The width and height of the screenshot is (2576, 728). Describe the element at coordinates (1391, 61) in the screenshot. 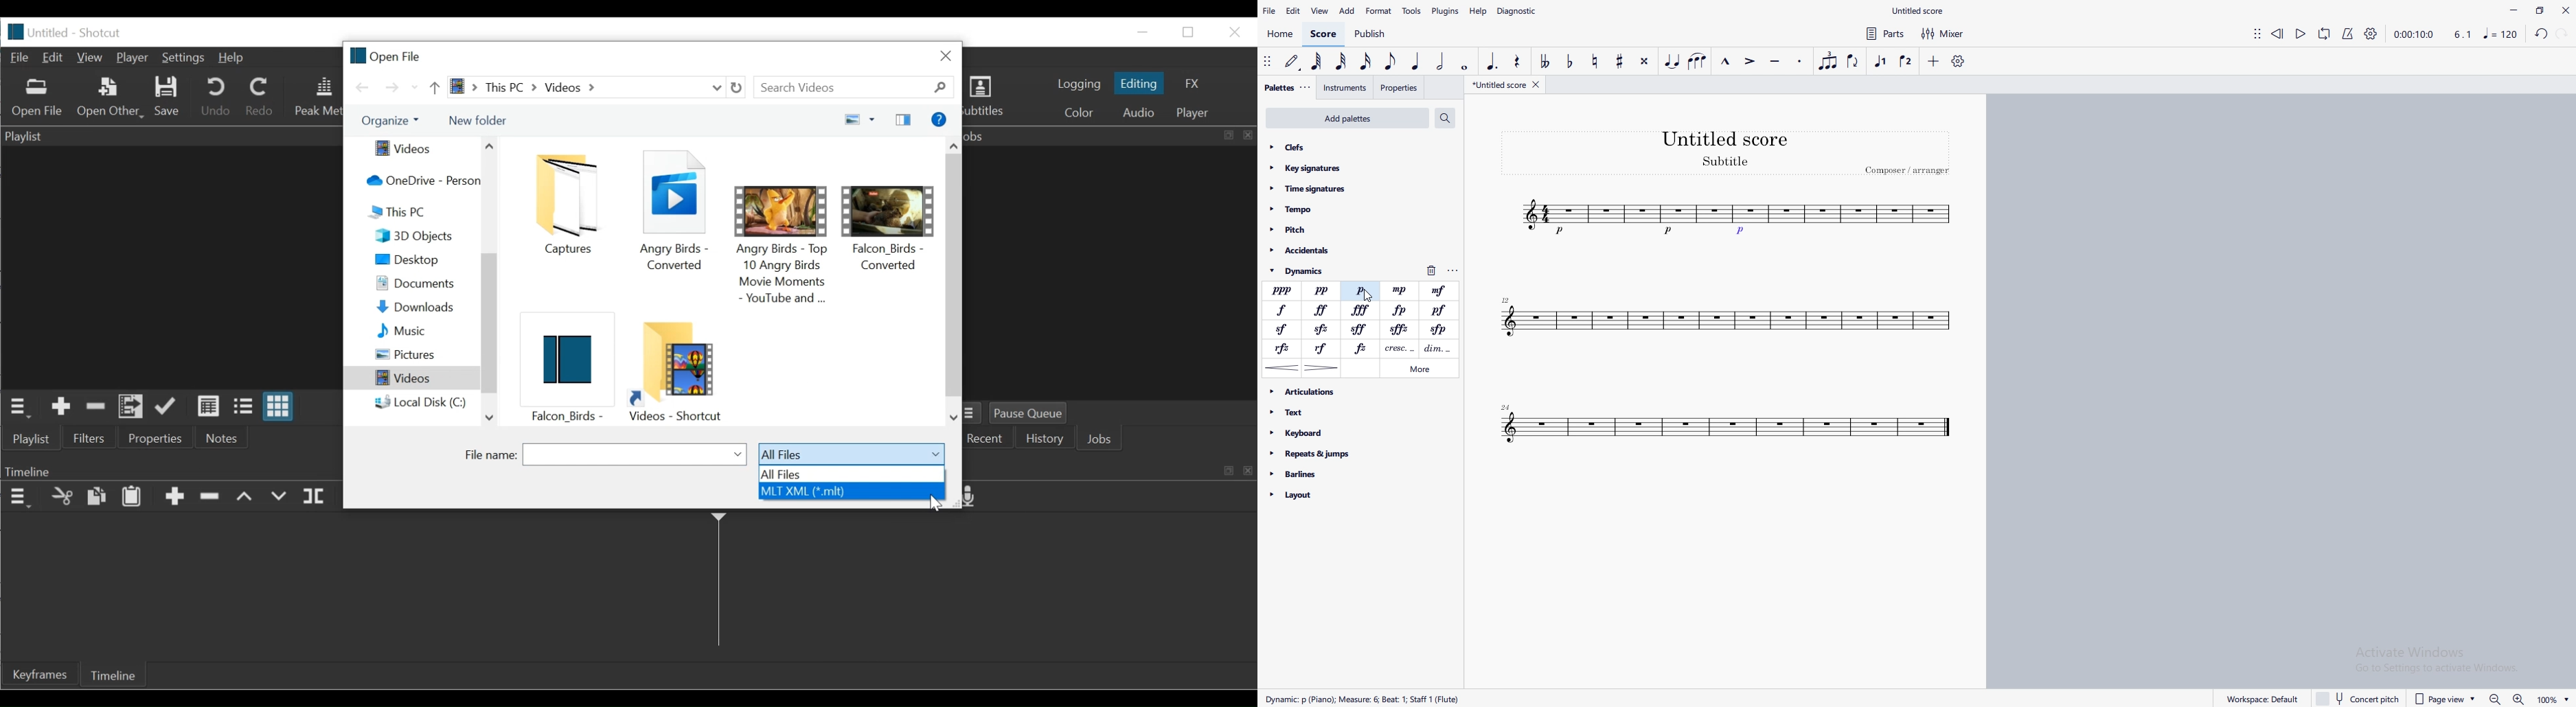

I see `eighth note` at that location.